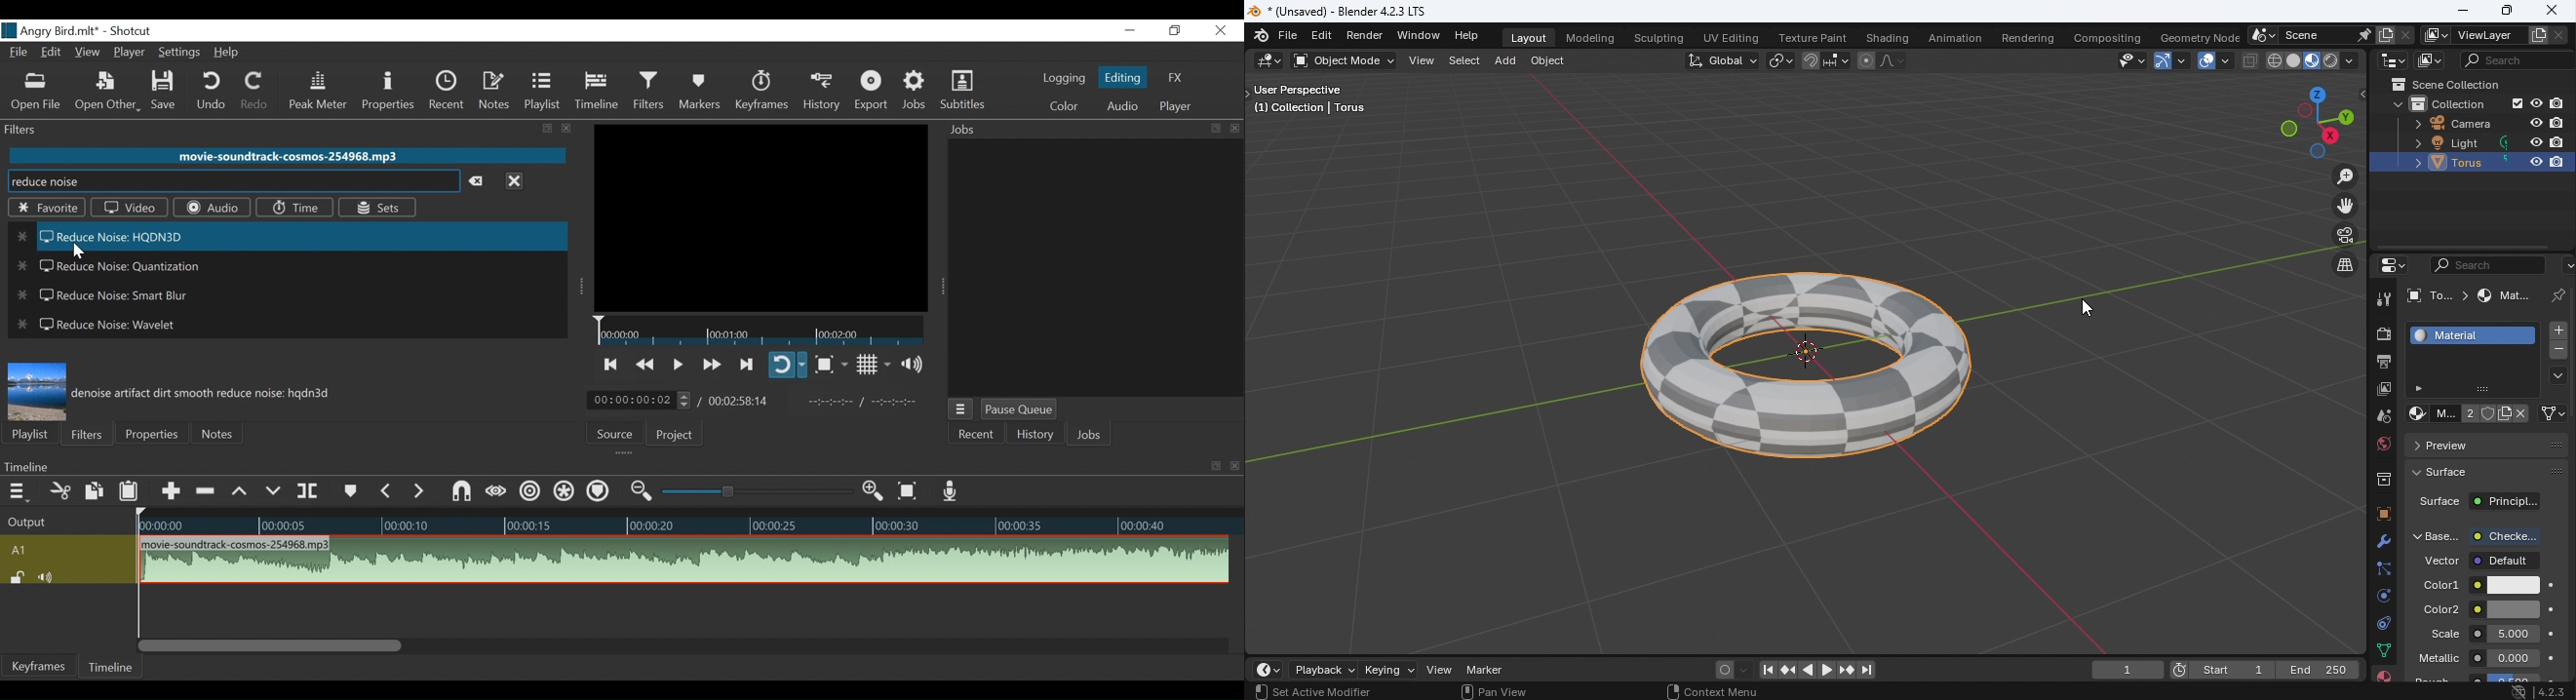 The width and height of the screenshot is (2576, 700). Describe the element at coordinates (2385, 541) in the screenshot. I see `Modifiers` at that location.